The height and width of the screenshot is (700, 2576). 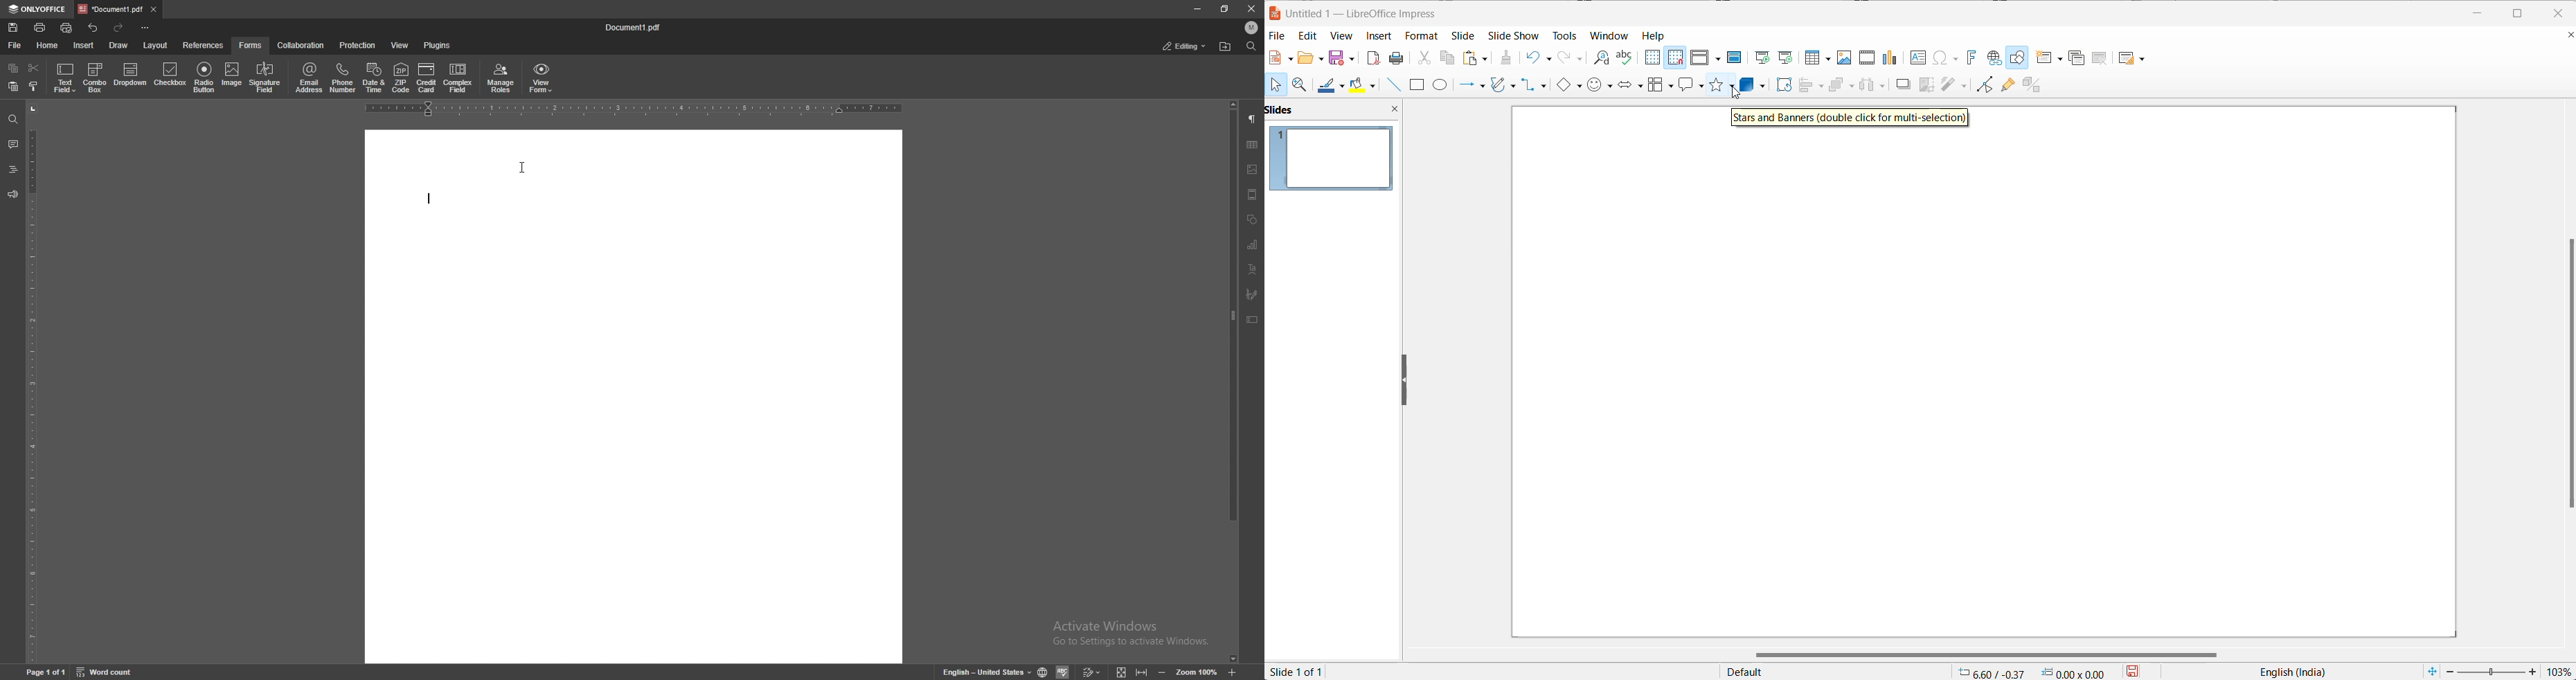 I want to click on line, so click(x=1397, y=84).